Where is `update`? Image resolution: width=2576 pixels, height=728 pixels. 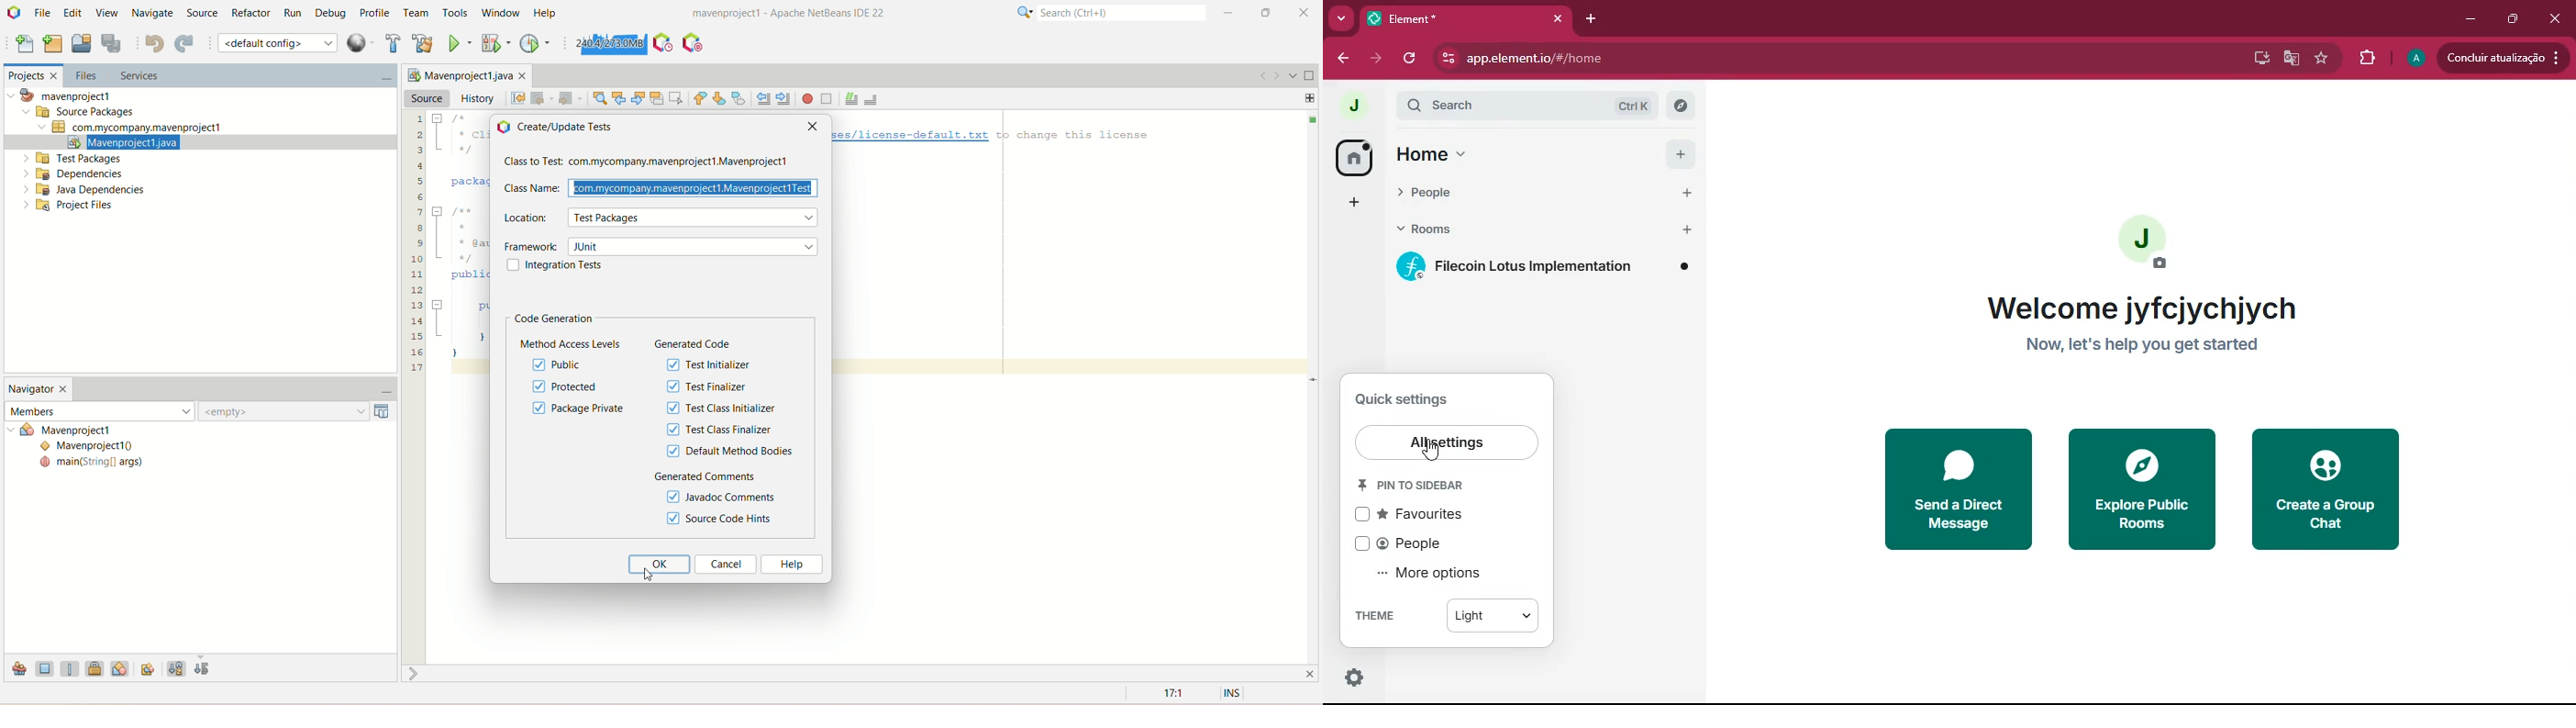
update is located at coordinates (2499, 58).